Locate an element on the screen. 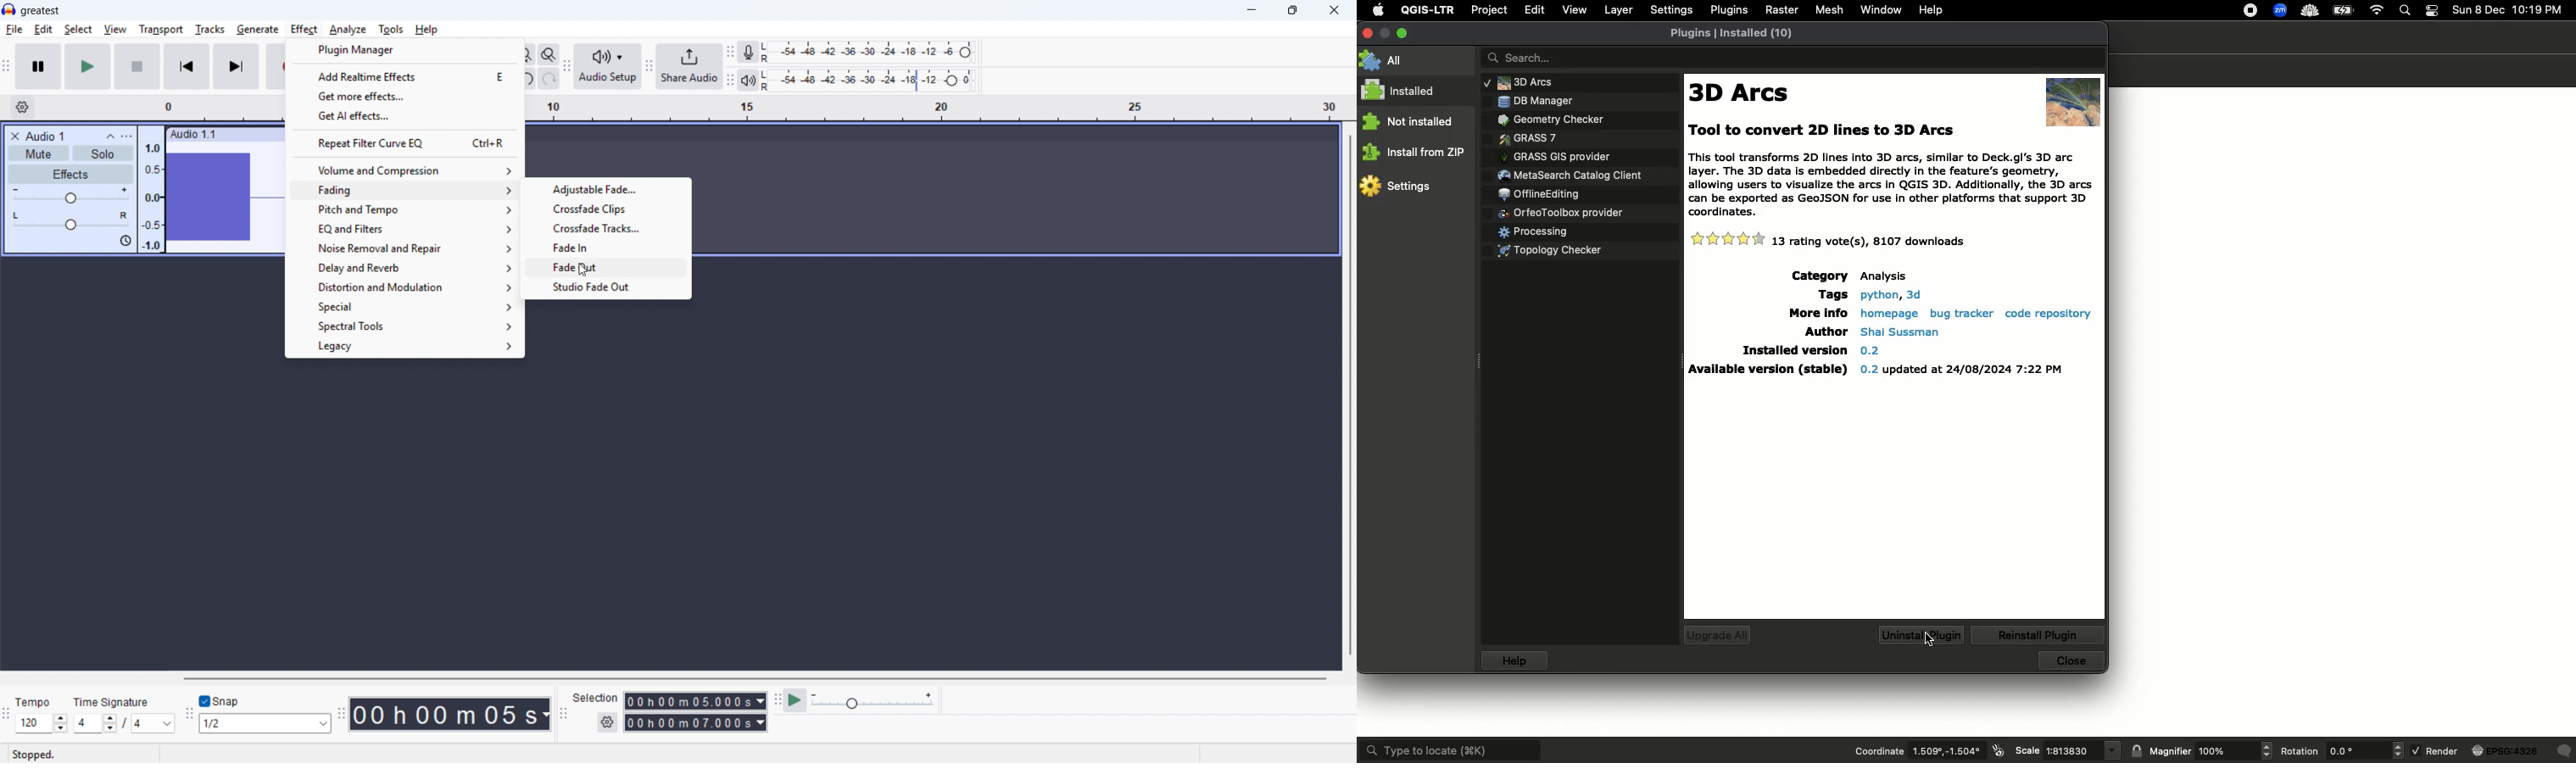 This screenshot has height=784, width=2576. Maximize  is located at coordinates (1292, 11).